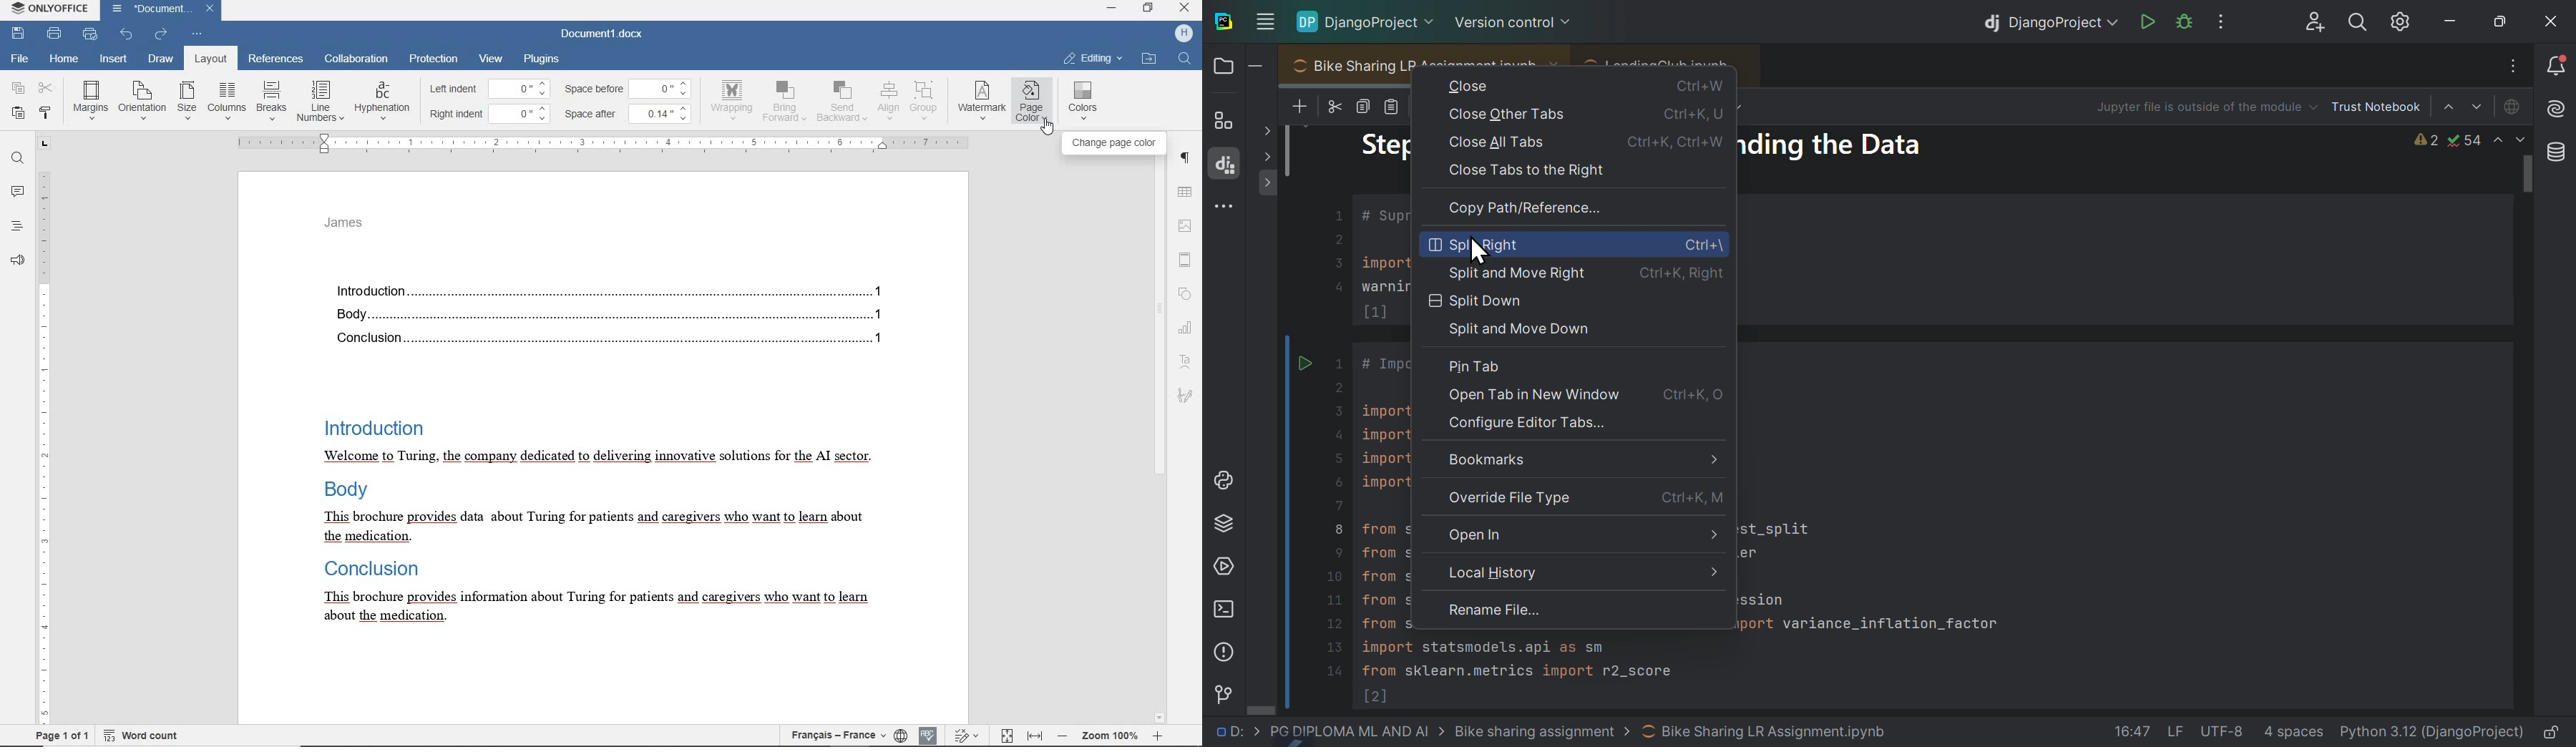 The height and width of the screenshot is (756, 2576). What do you see at coordinates (90, 35) in the screenshot?
I see `quick print` at bounding box center [90, 35].